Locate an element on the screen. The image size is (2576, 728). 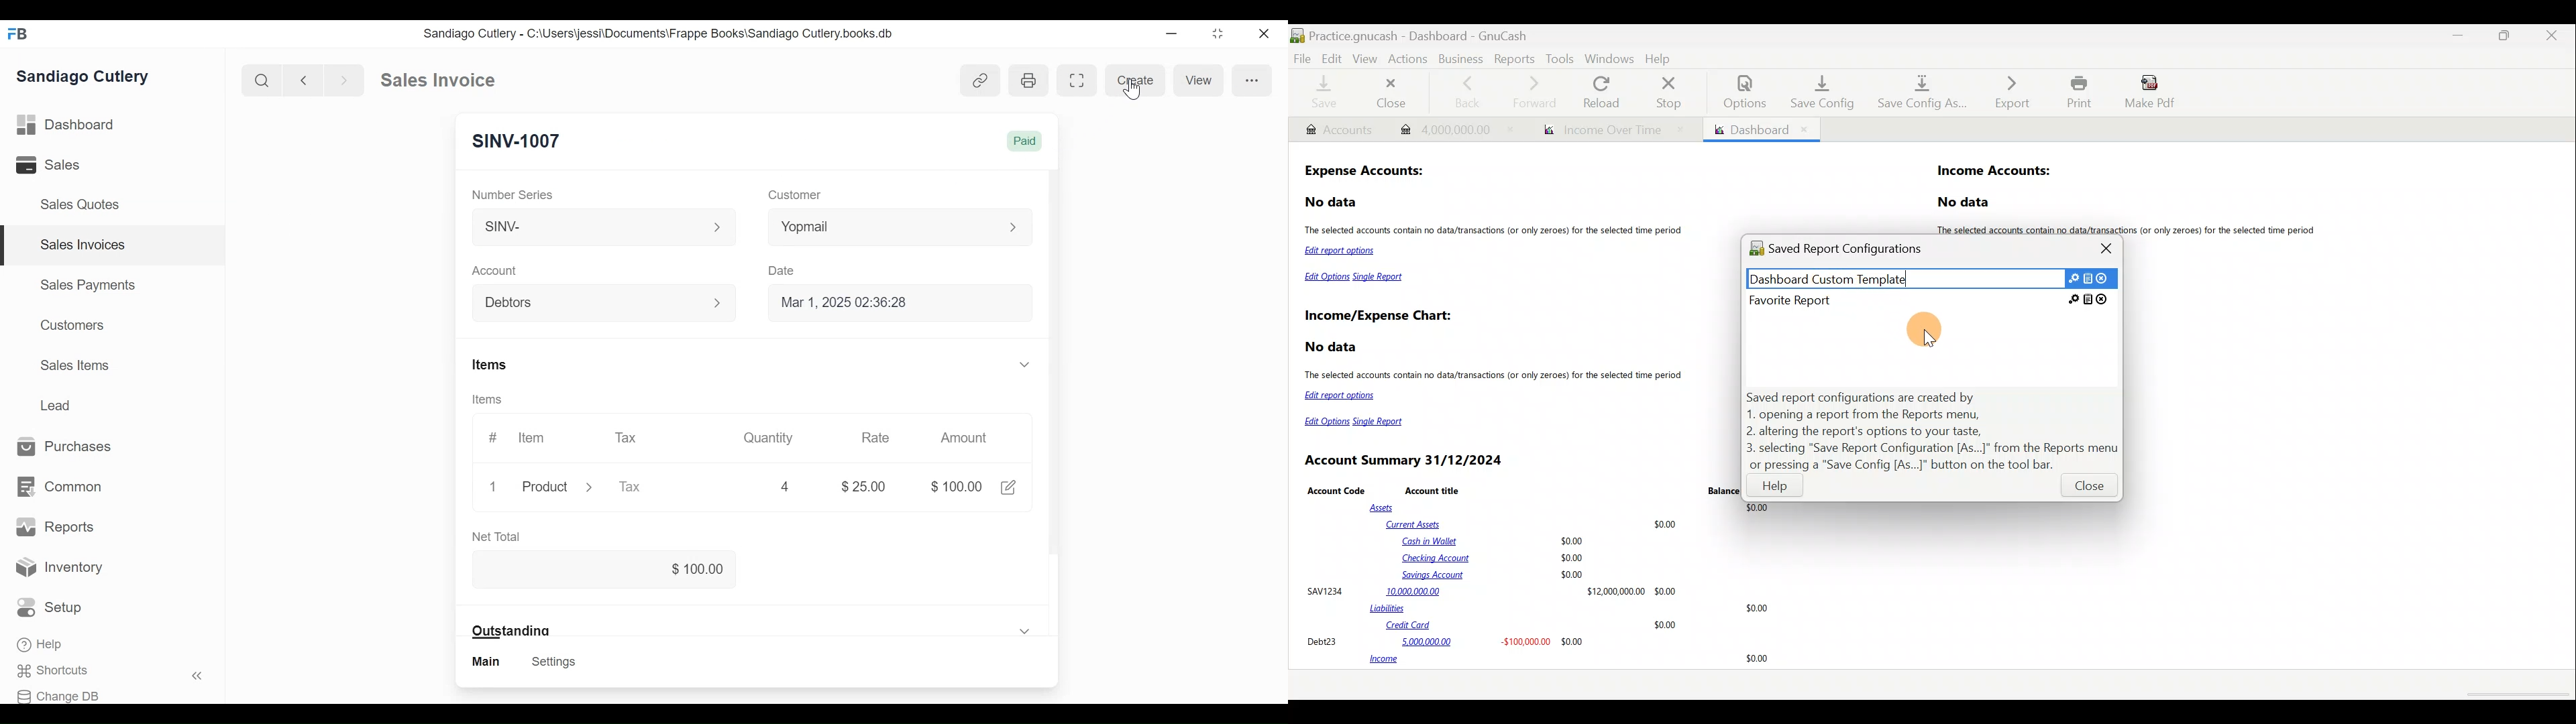
Shortcuts is located at coordinates (51, 670).